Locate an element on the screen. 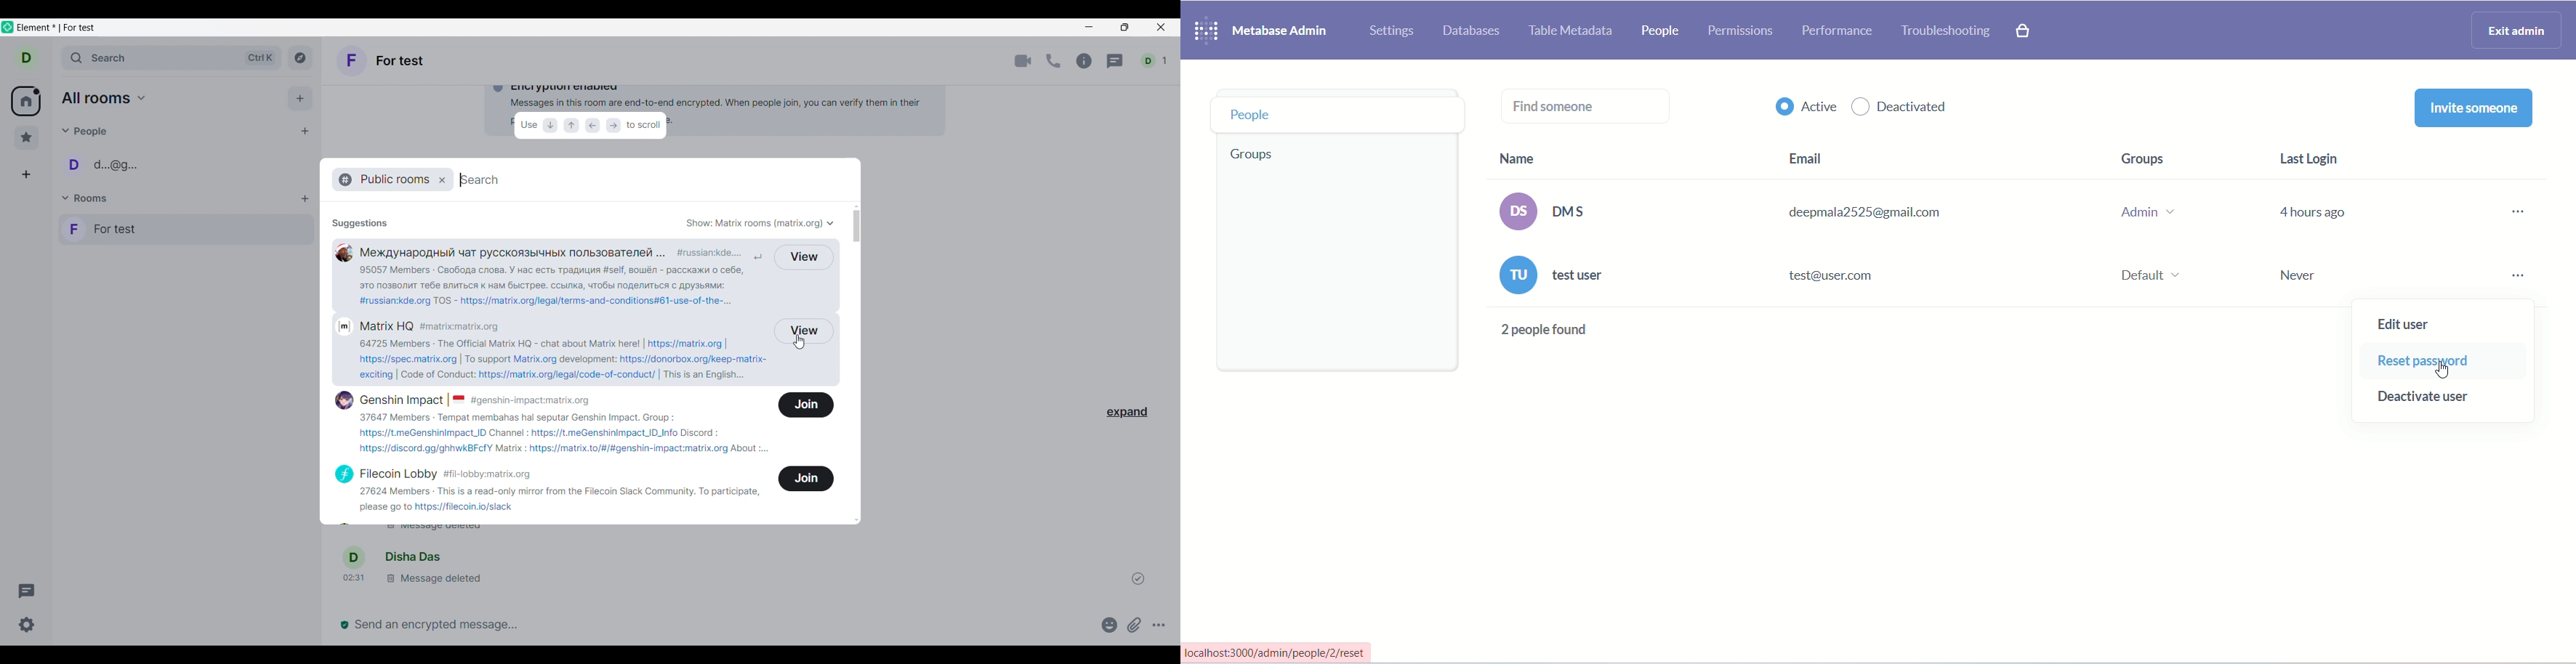  https://matrix.org/legal/terms-and-conditions#61-use-of-the-... is located at coordinates (597, 300).